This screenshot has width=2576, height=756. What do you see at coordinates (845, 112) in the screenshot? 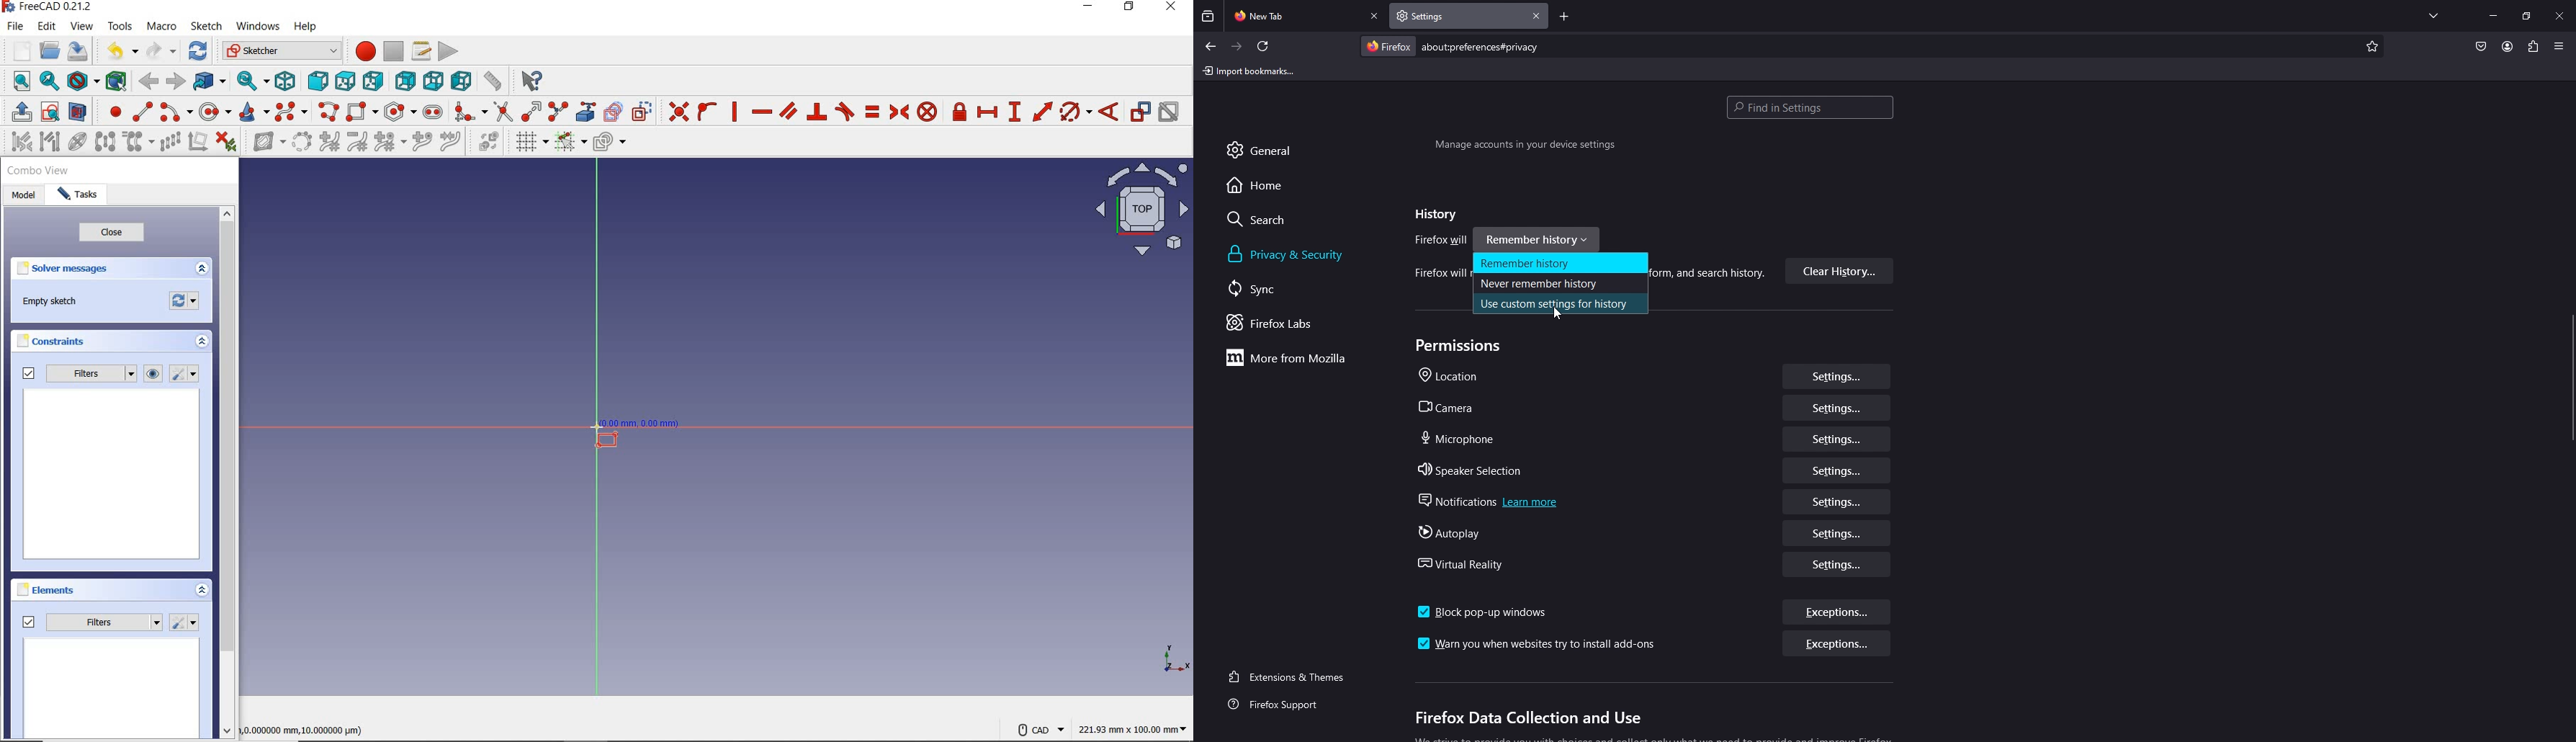
I see `constrain tangent` at bounding box center [845, 112].